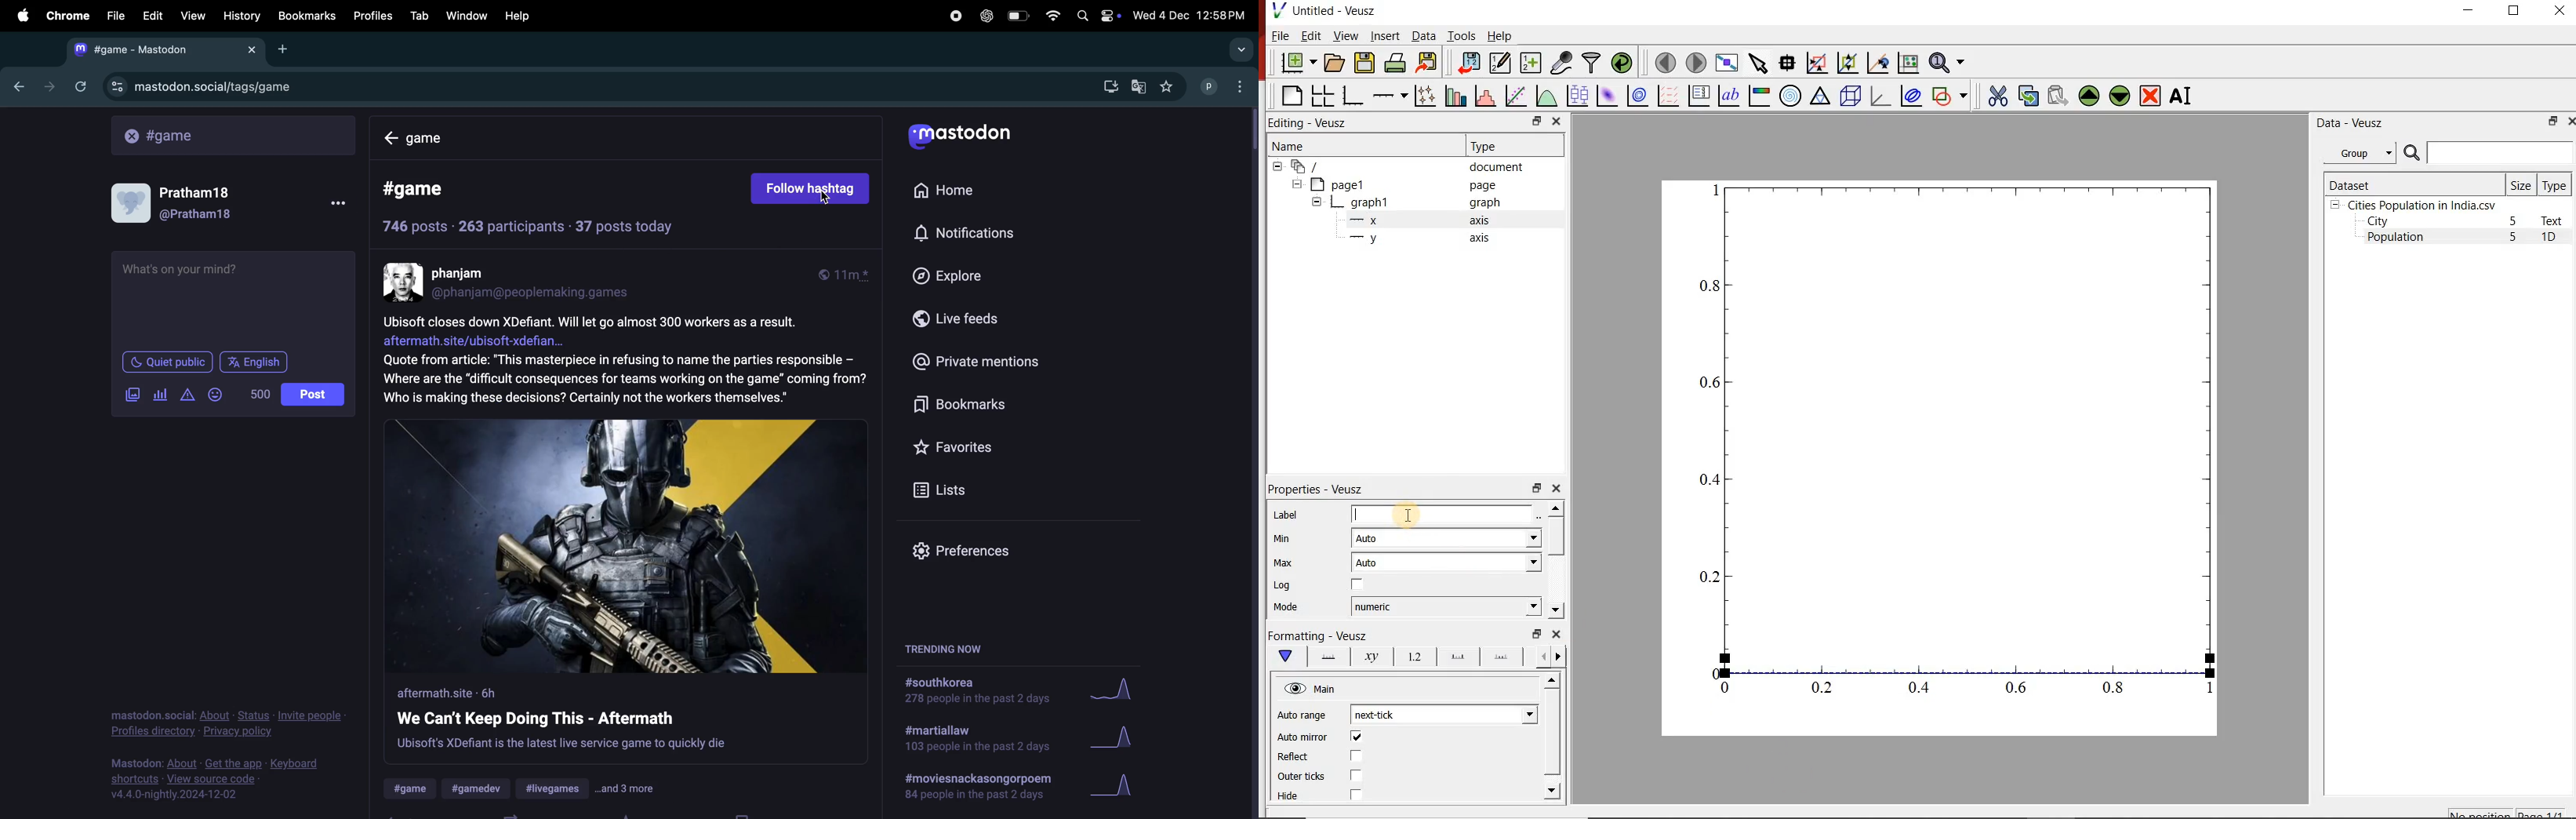  What do you see at coordinates (1513, 146) in the screenshot?
I see `Type` at bounding box center [1513, 146].